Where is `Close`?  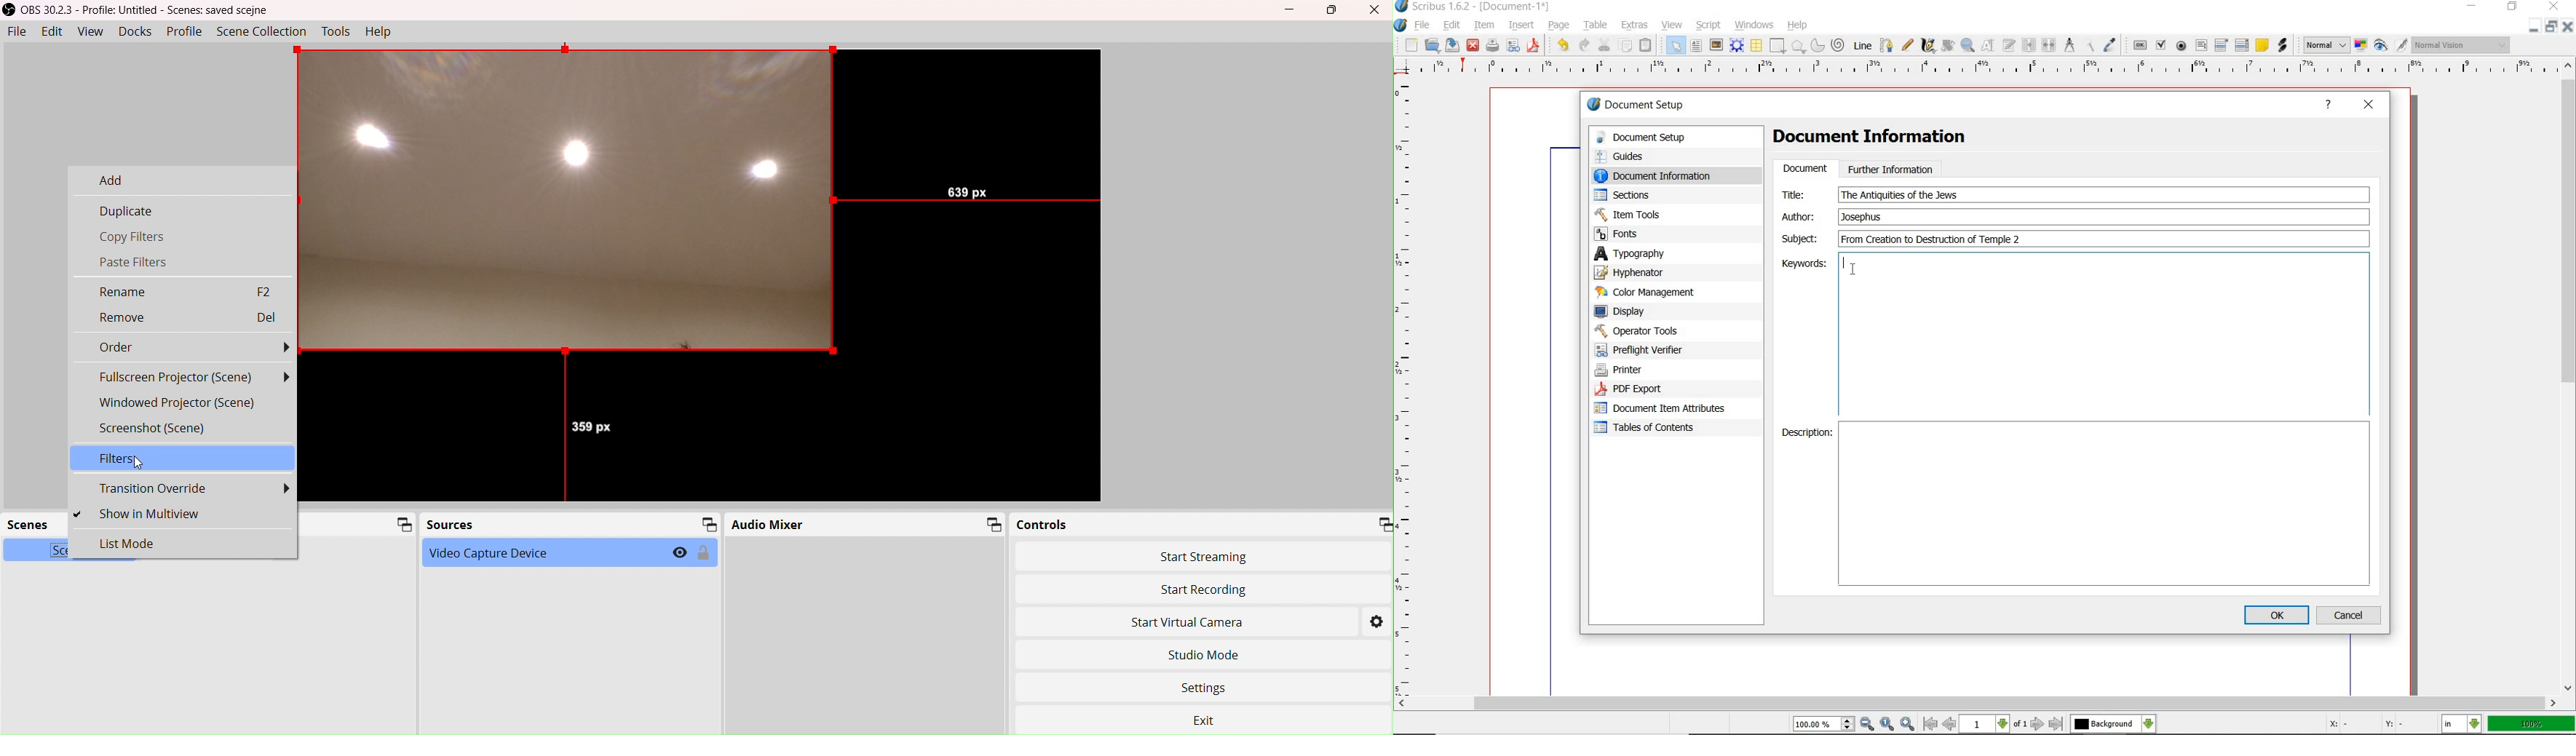 Close is located at coordinates (1374, 9).